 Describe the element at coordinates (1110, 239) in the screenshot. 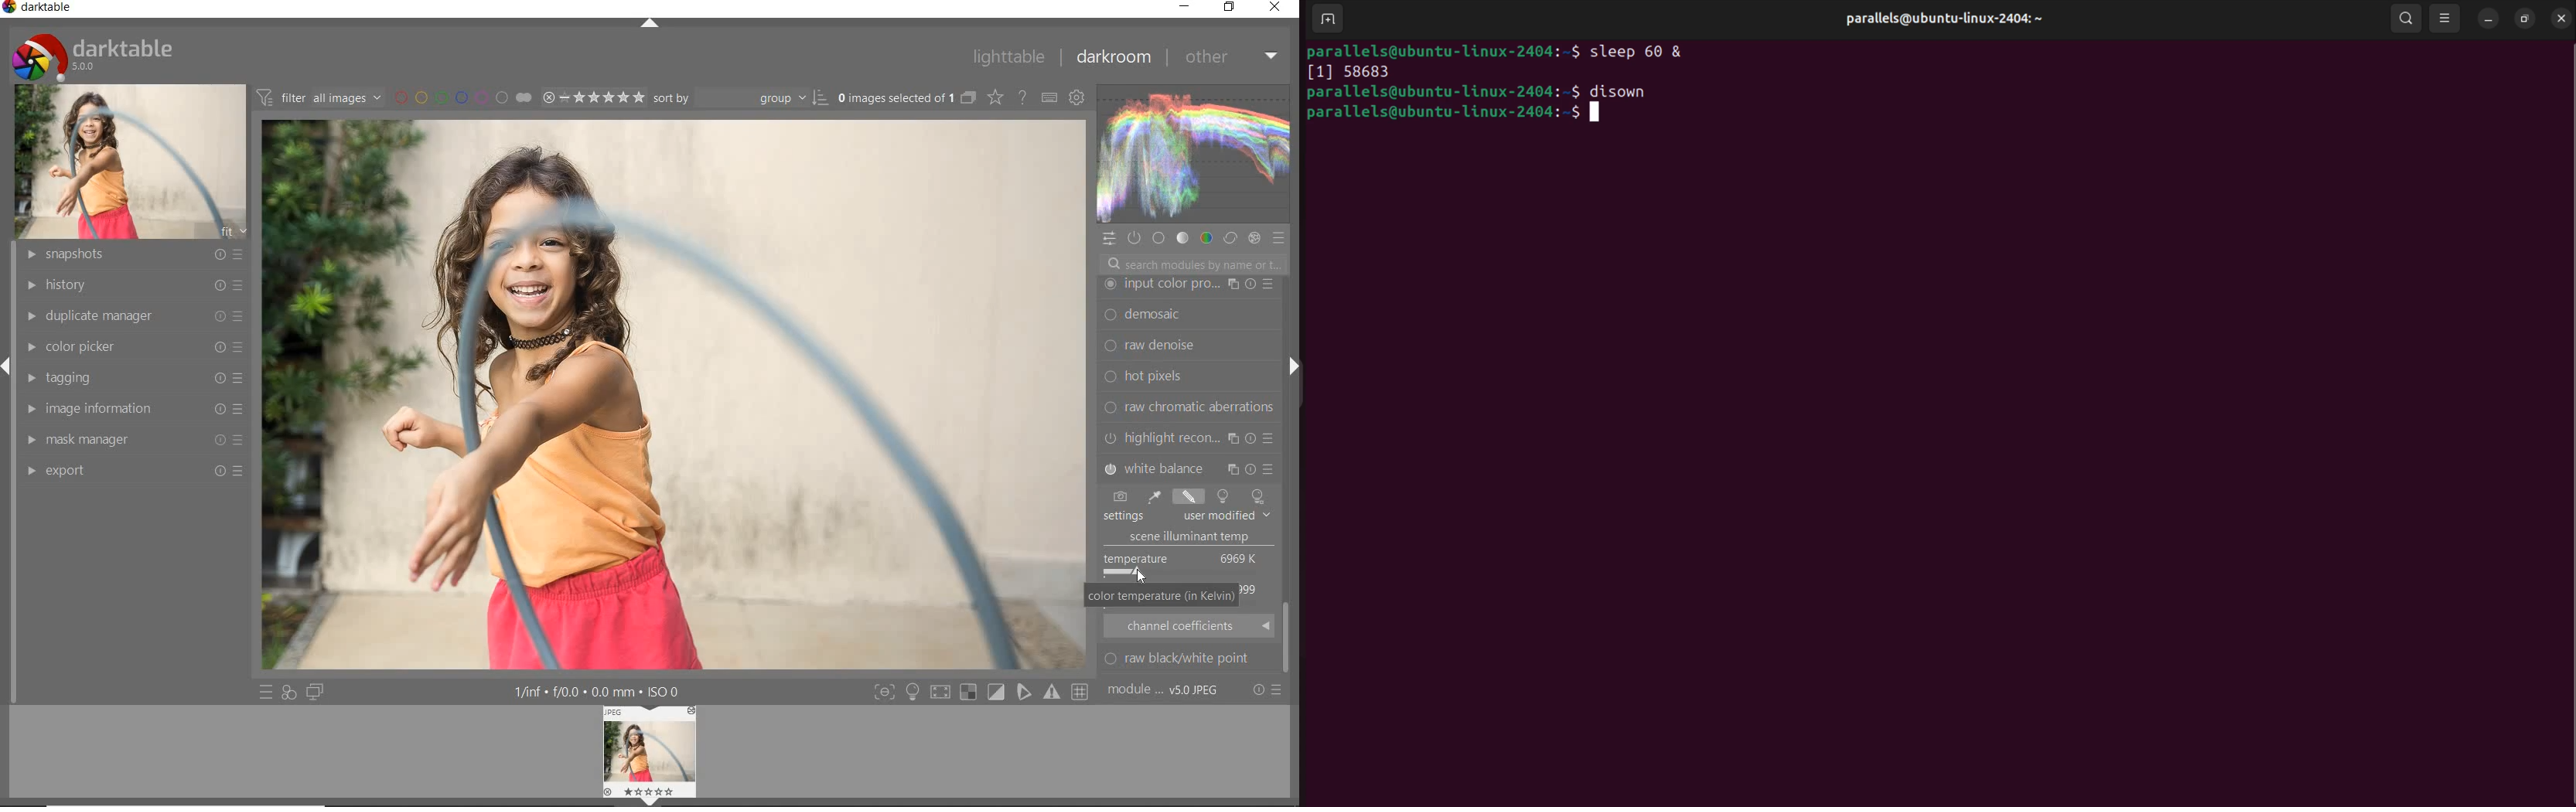

I see `quick access panel` at that location.